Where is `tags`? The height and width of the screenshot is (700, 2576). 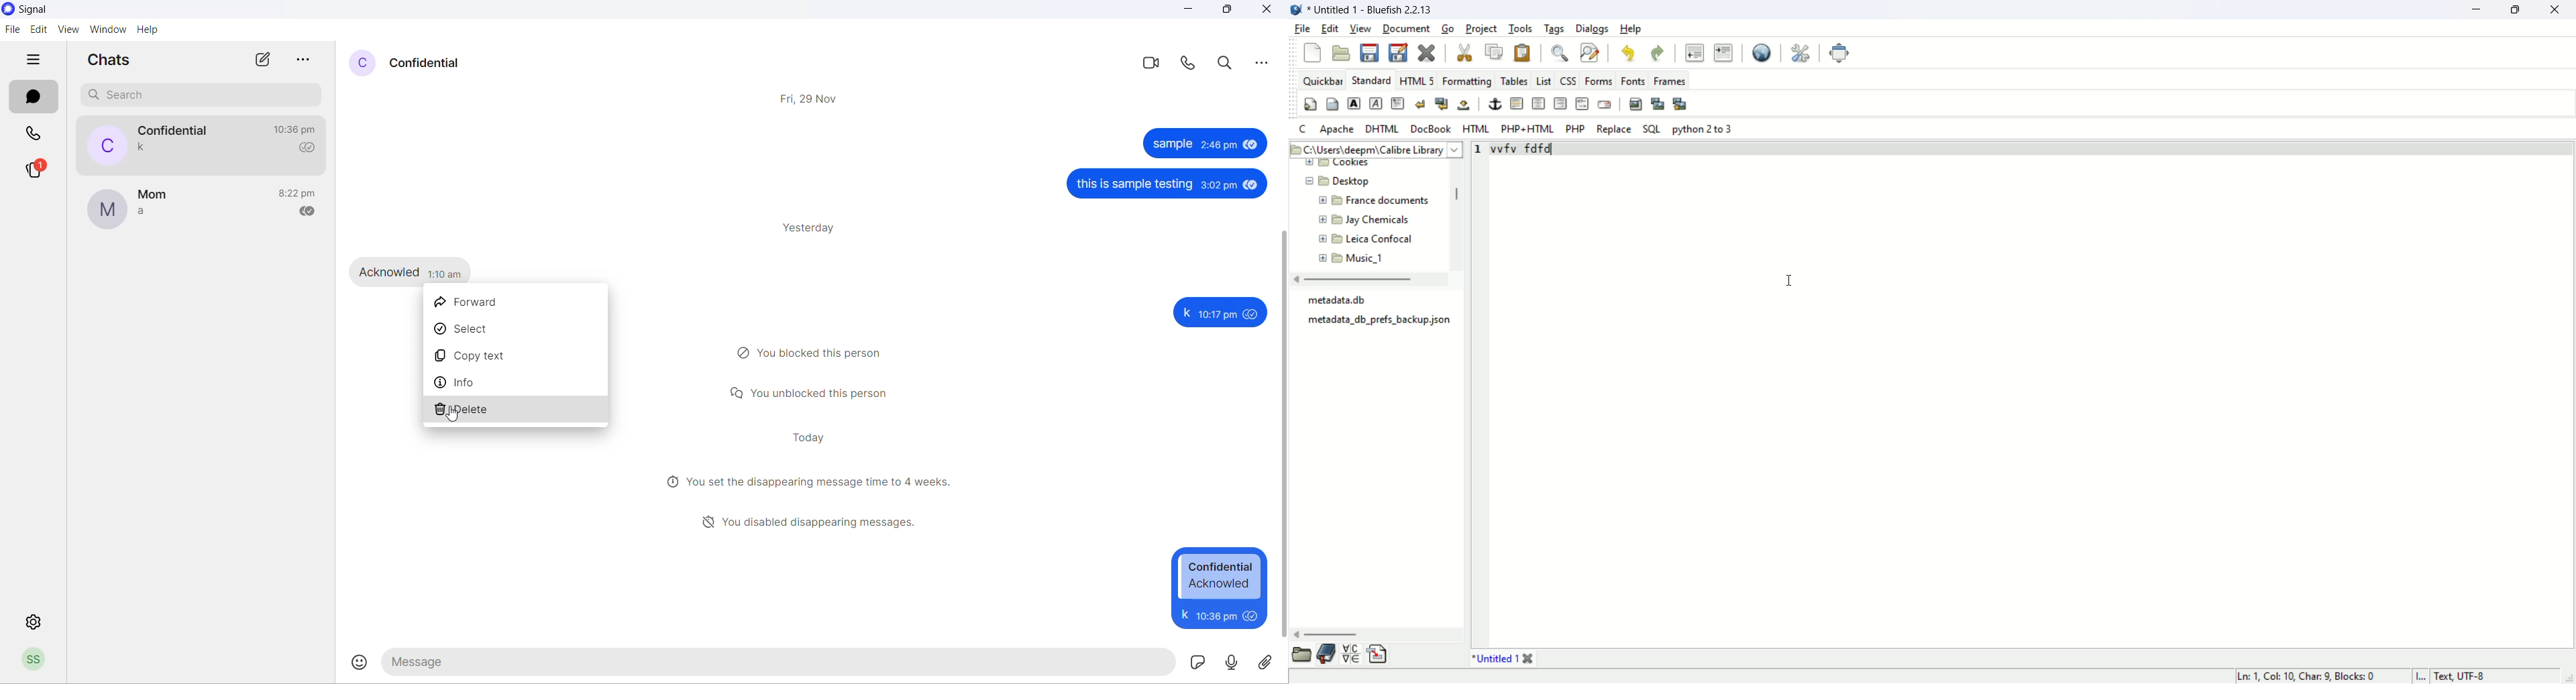 tags is located at coordinates (1552, 28).